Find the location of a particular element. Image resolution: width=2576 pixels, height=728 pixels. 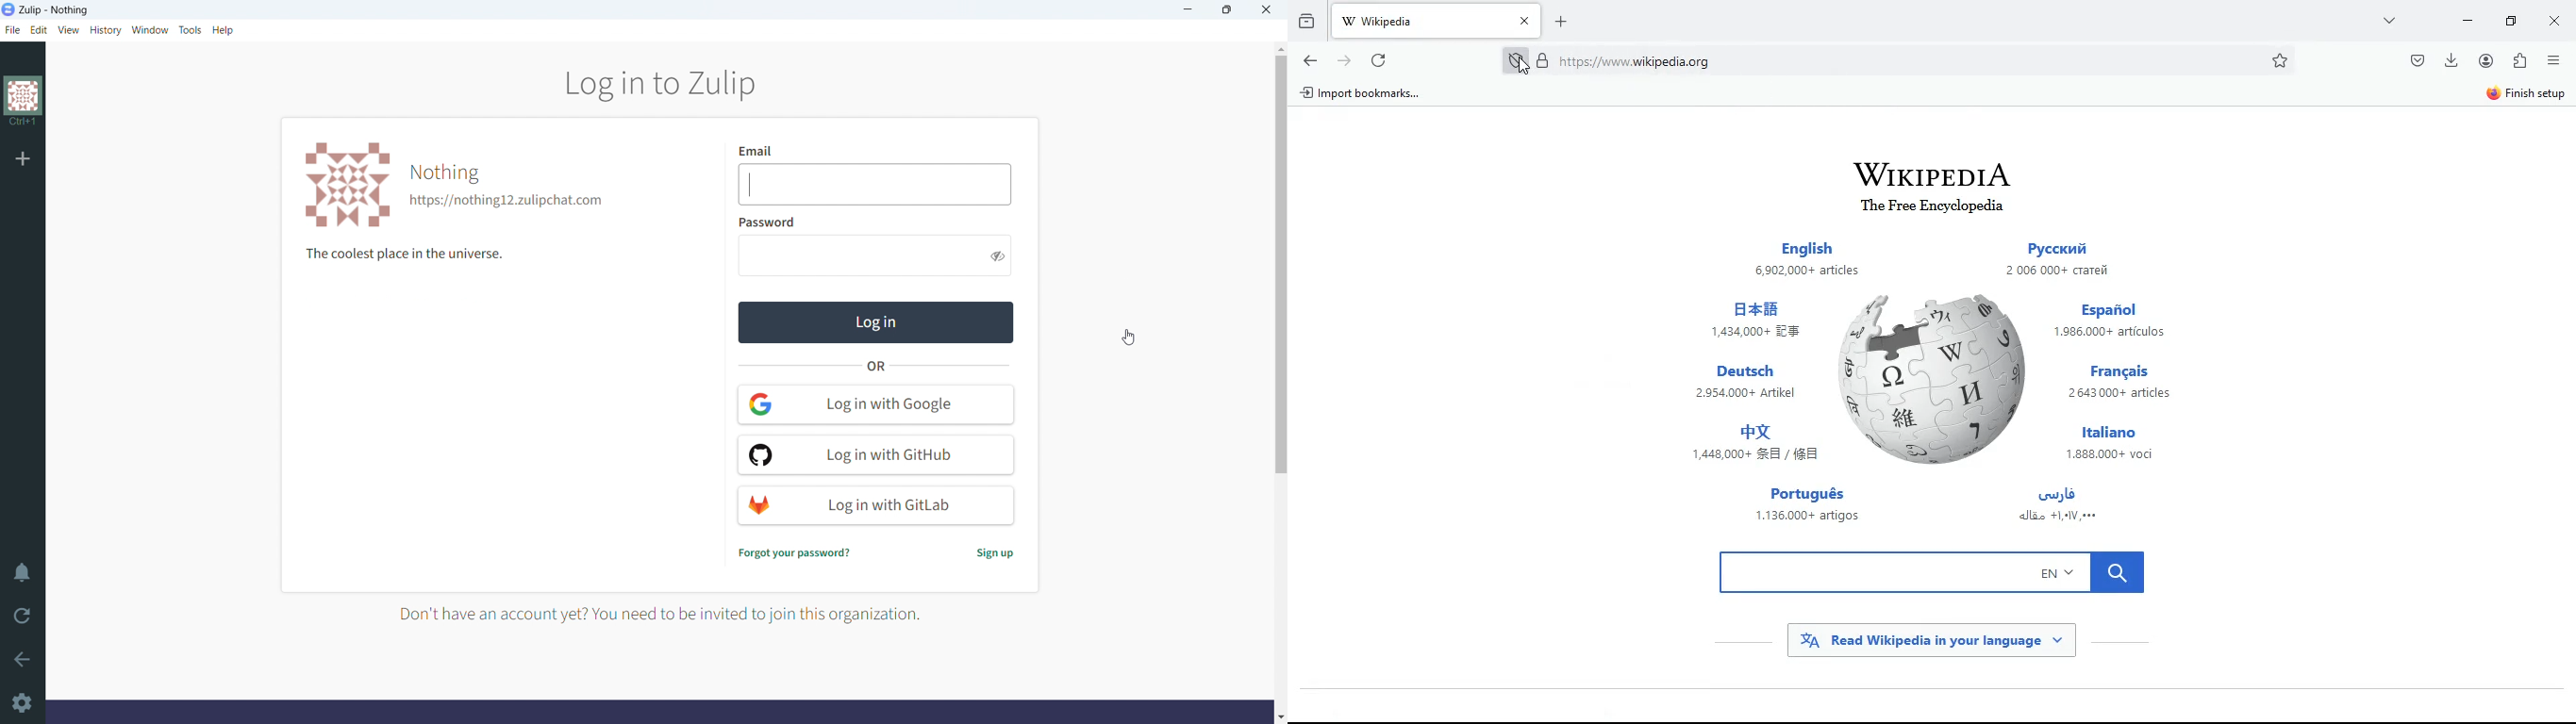

read wikipedia in your language is located at coordinates (1930, 640).